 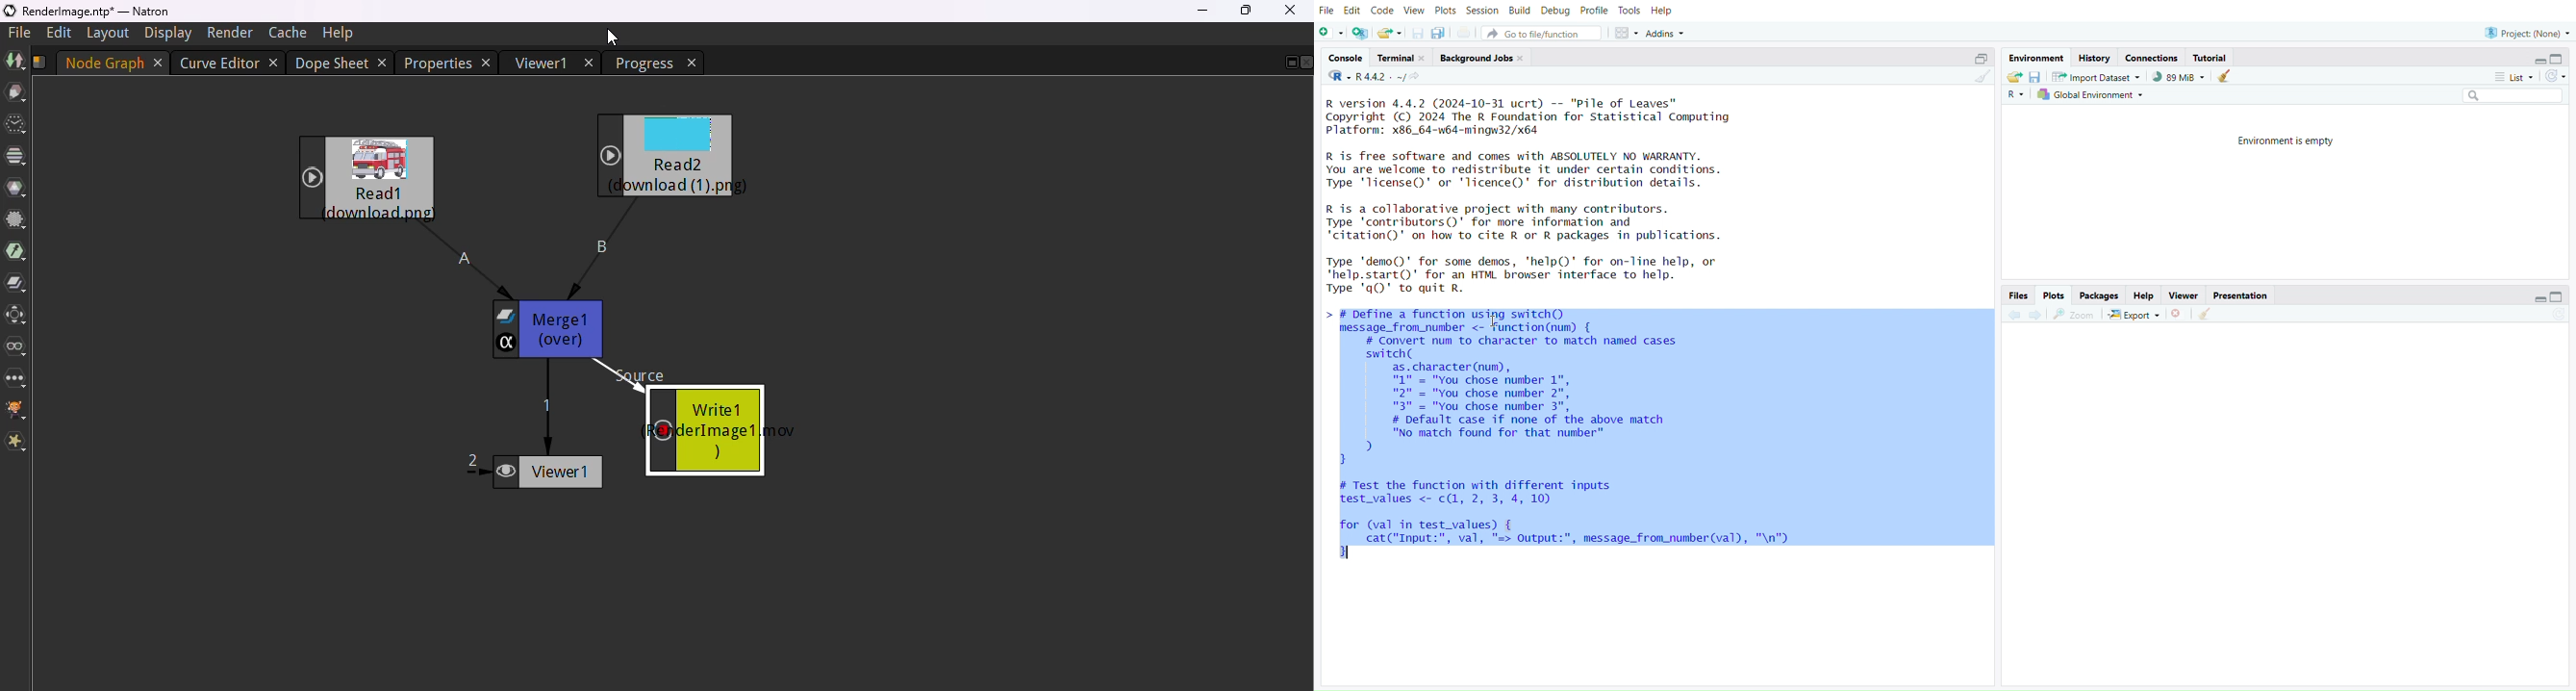 I want to click on Edit, so click(x=1351, y=11).